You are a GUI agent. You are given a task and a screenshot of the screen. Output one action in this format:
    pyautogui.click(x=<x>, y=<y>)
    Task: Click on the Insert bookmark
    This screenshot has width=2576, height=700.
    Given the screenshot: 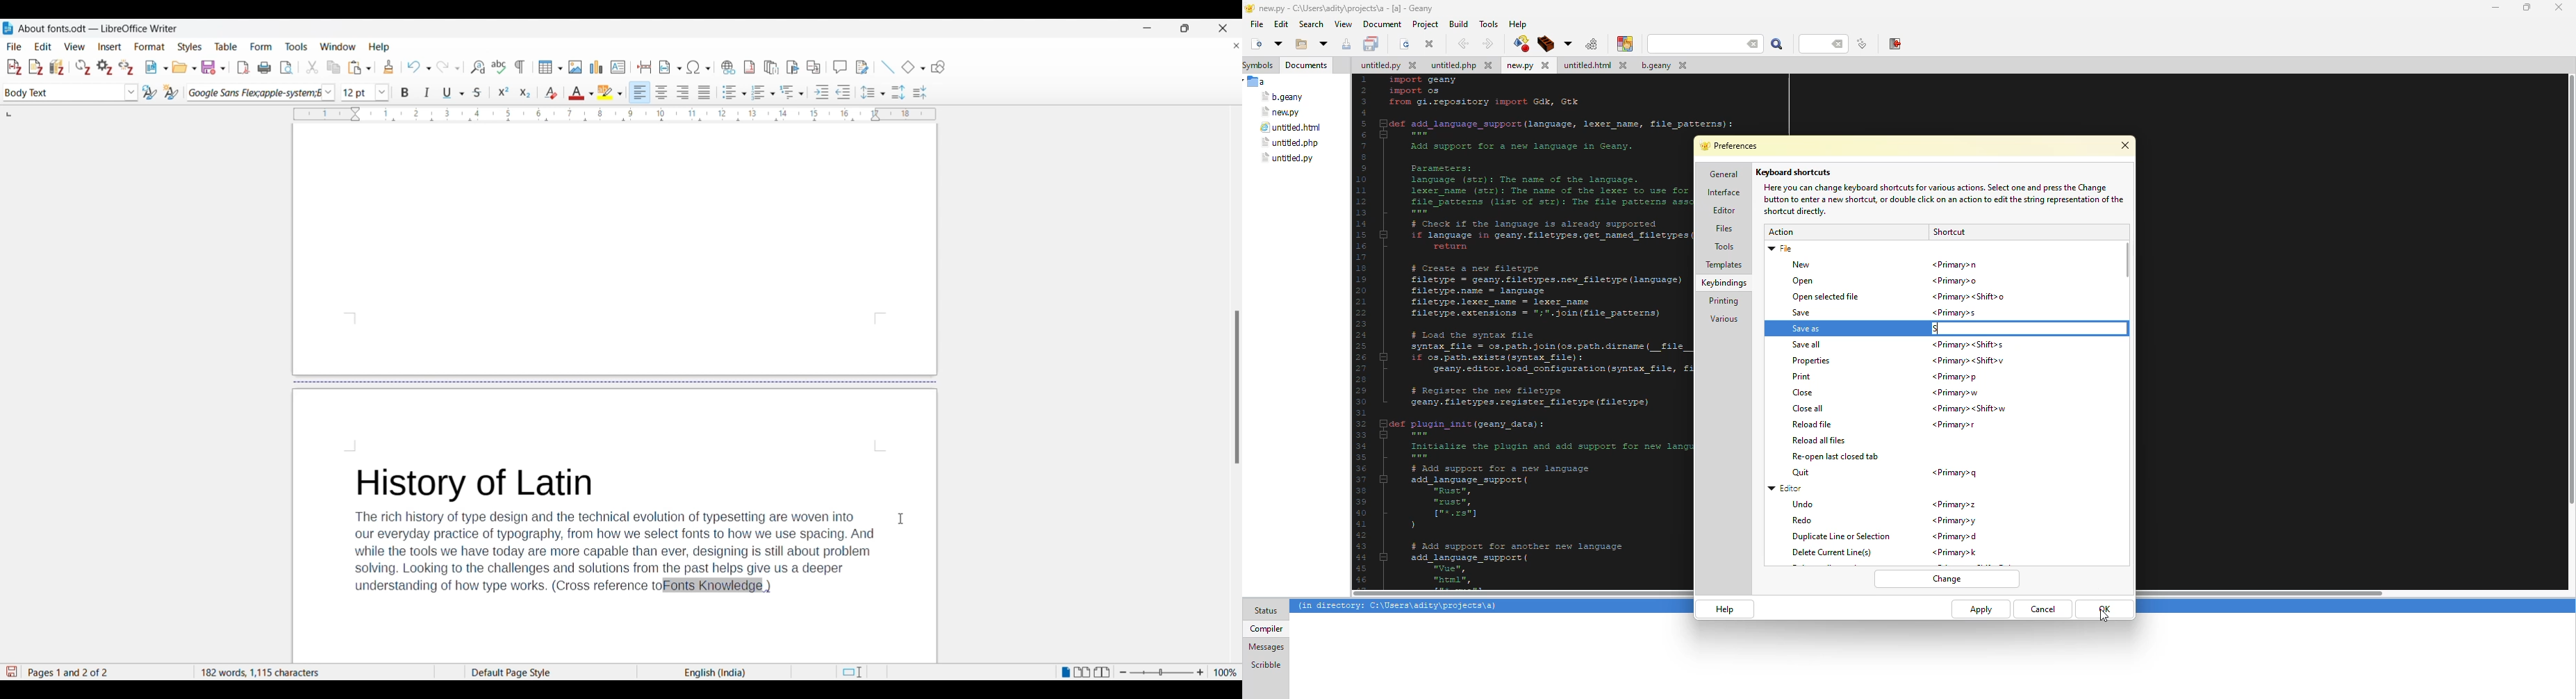 What is the action you would take?
    pyautogui.click(x=793, y=68)
    